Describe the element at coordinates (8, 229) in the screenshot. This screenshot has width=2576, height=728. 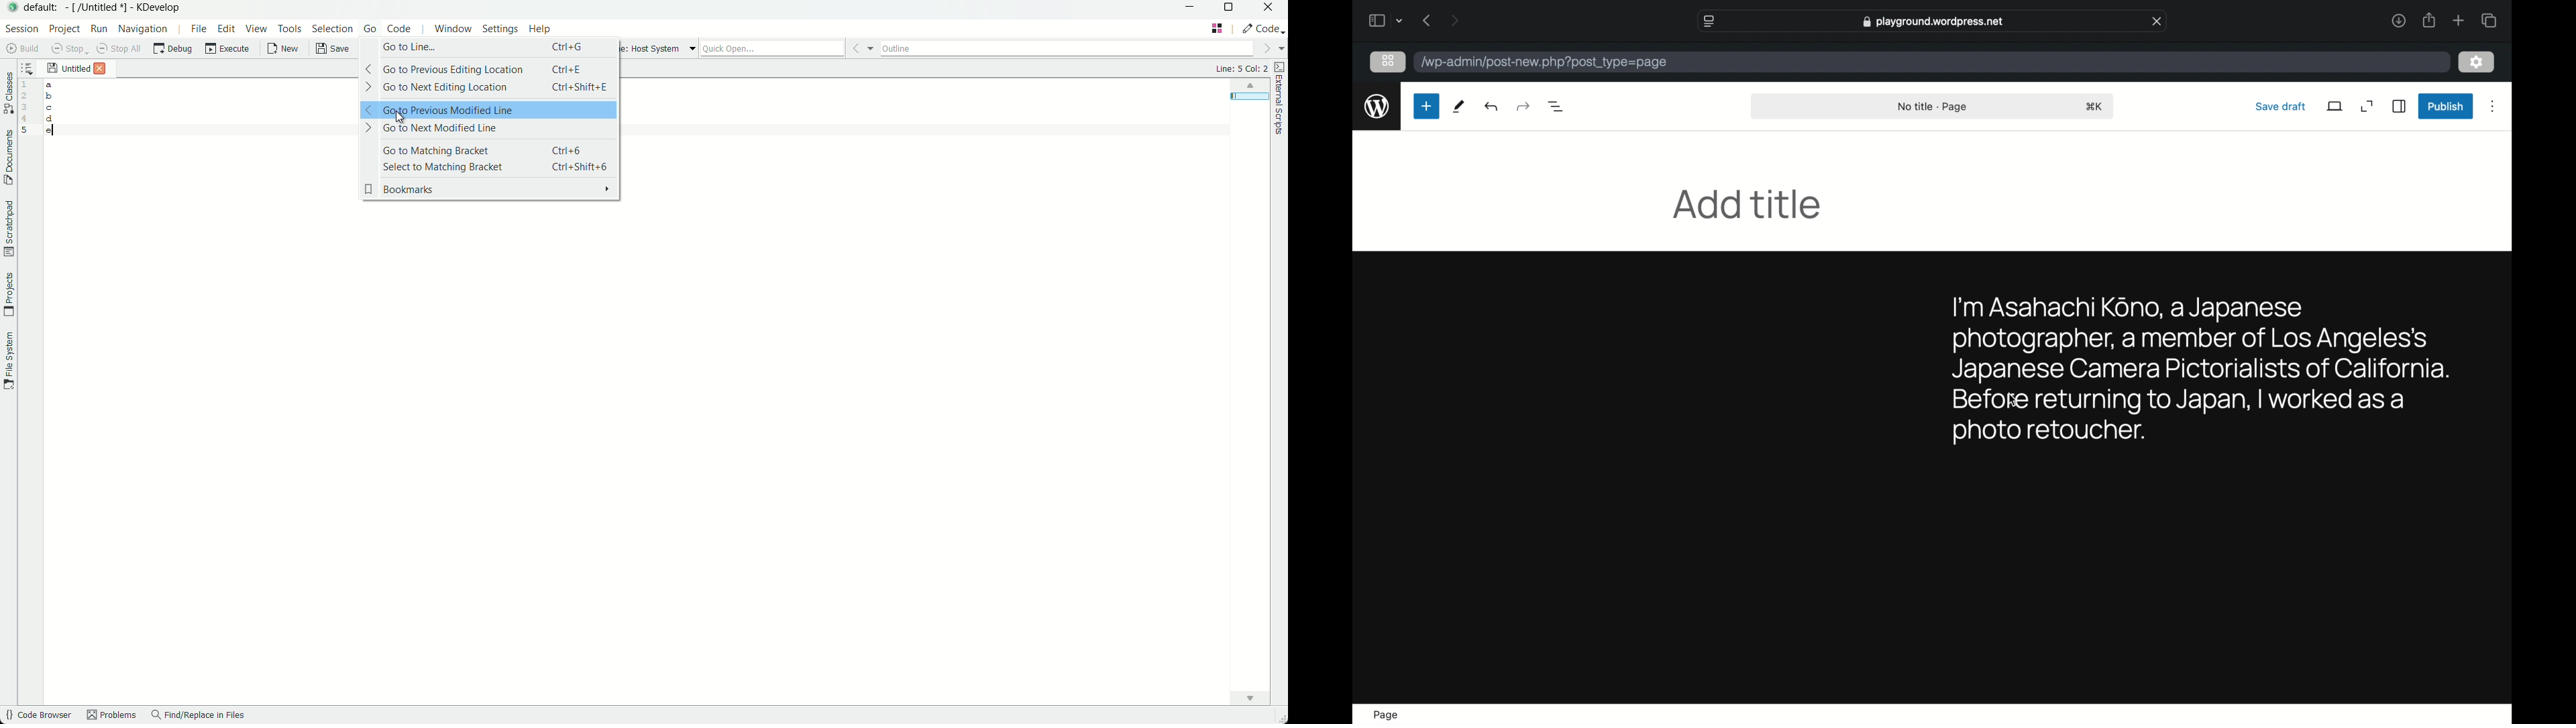
I see `scratchpad` at that location.